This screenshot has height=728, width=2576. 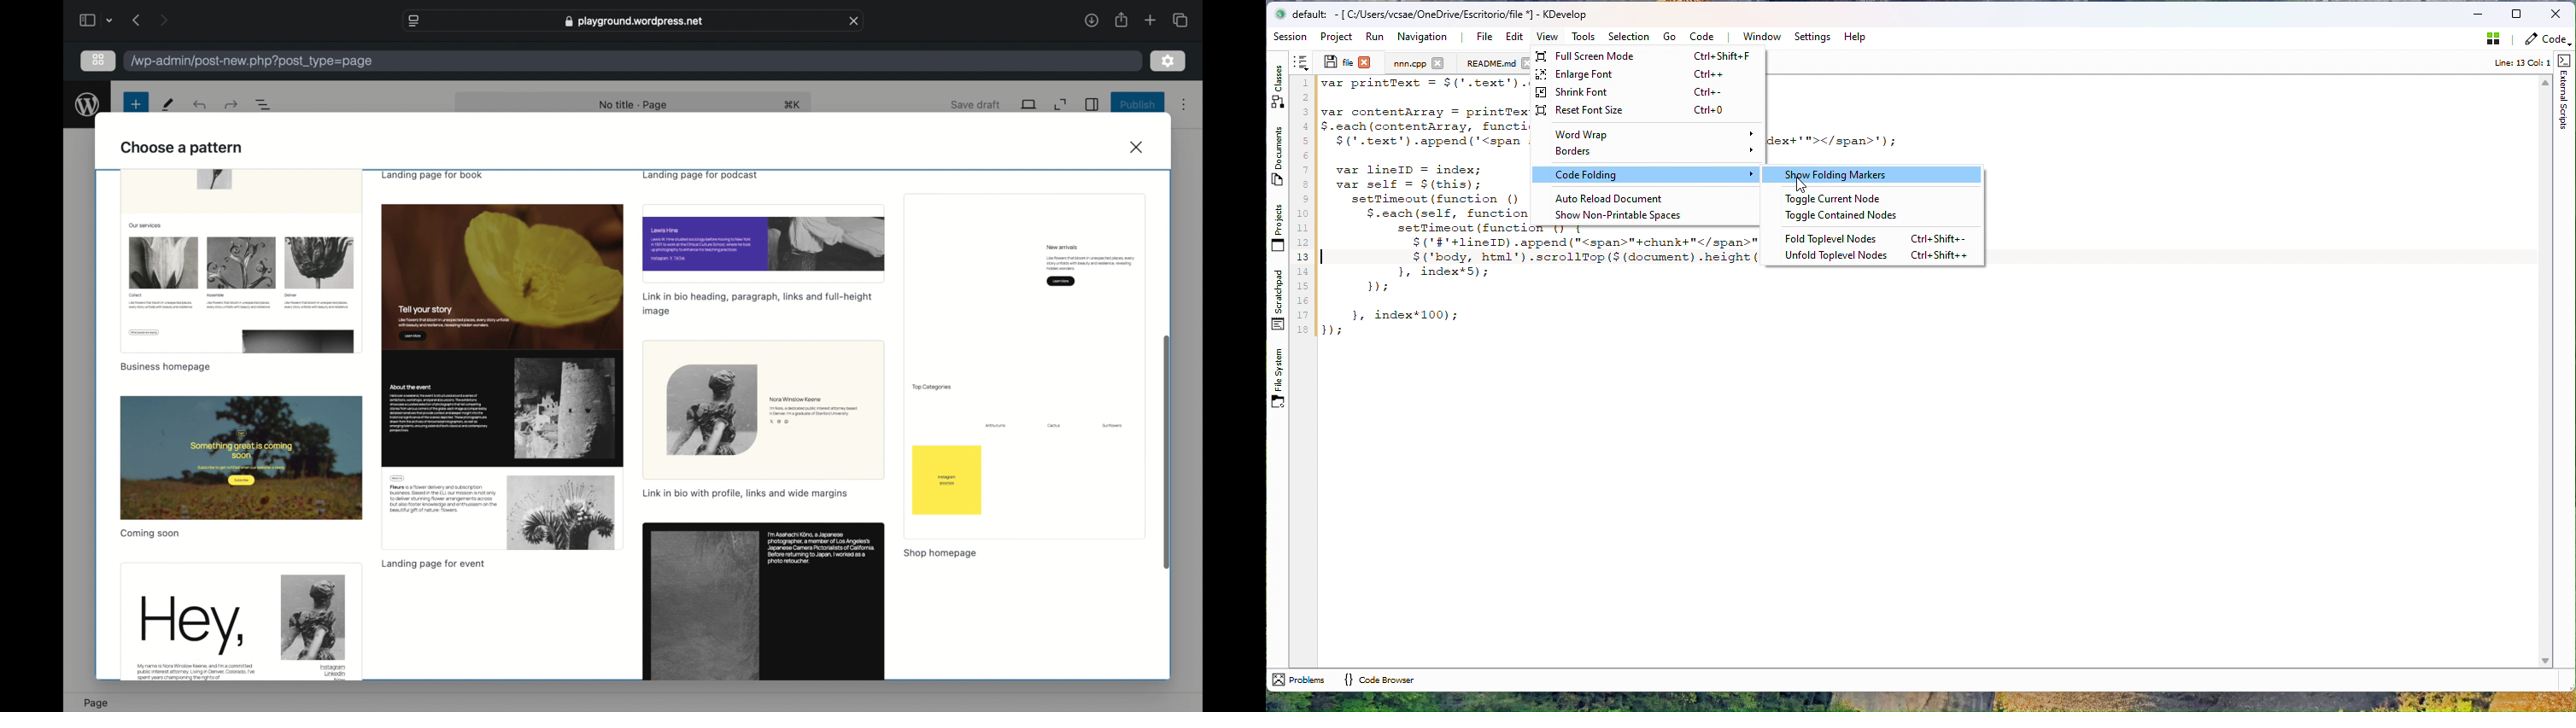 I want to click on downloads, so click(x=1092, y=20).